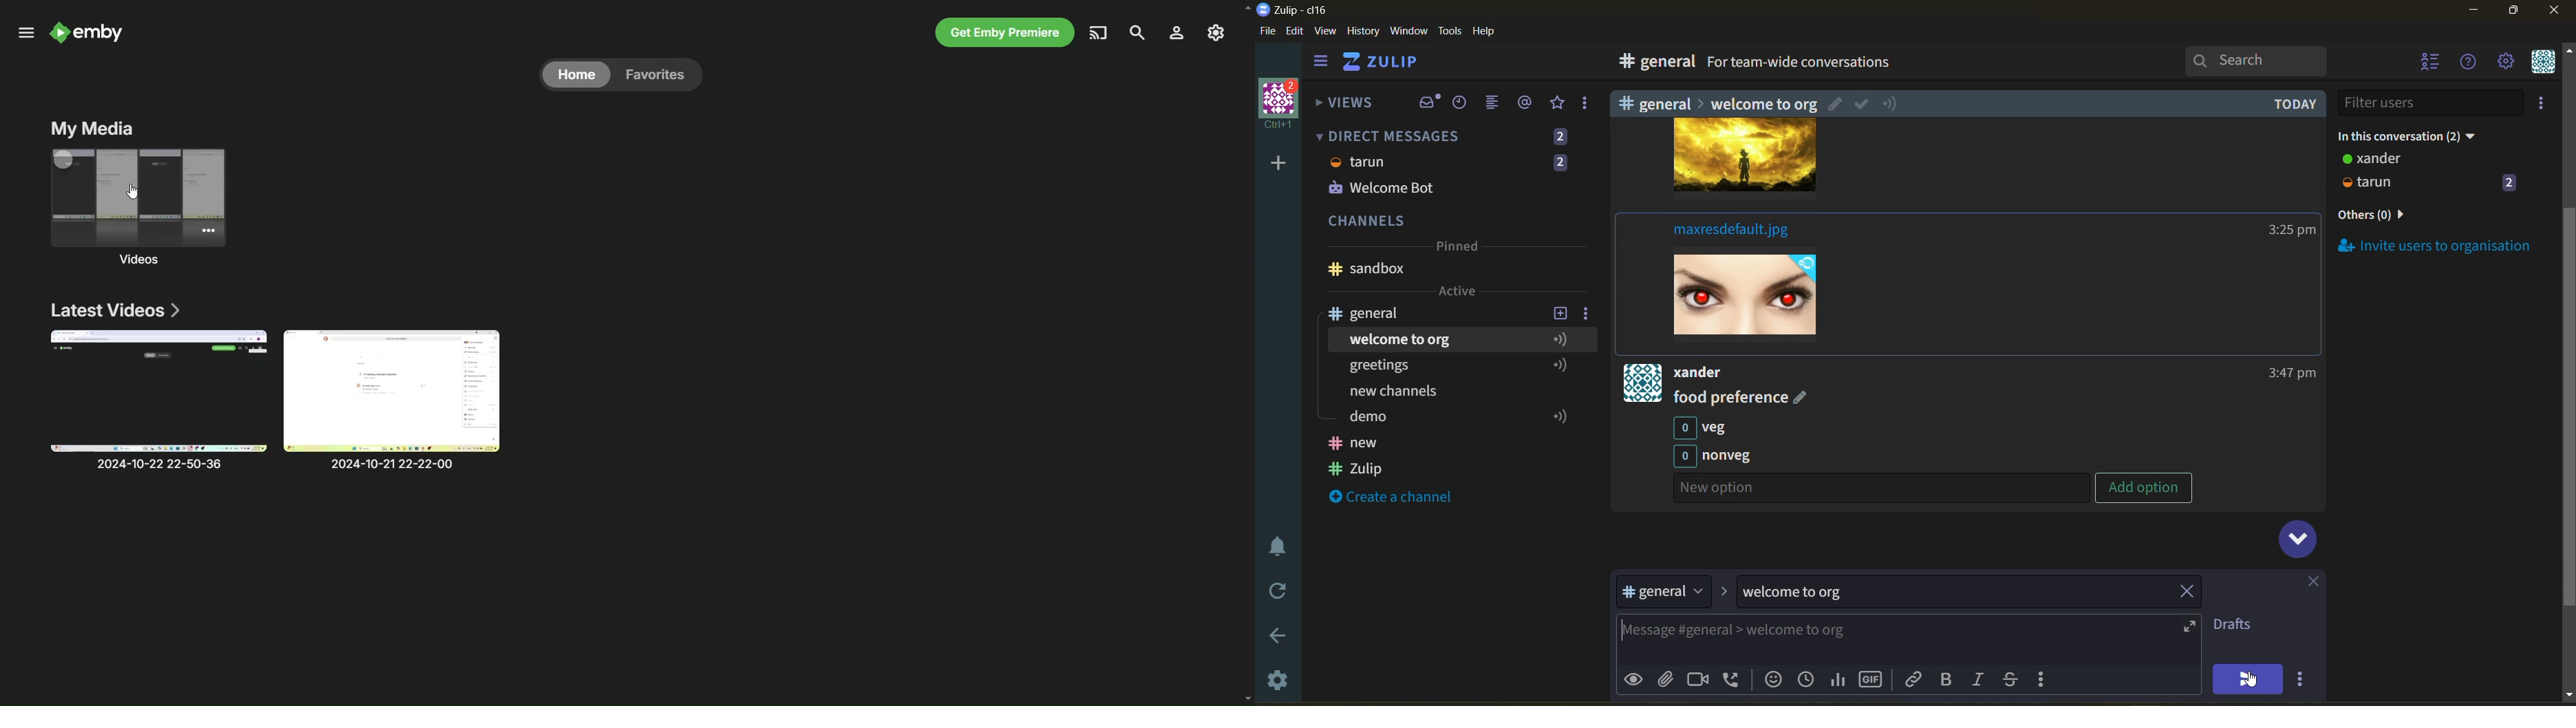 The width and height of the screenshot is (2576, 728). Describe the element at coordinates (2293, 104) in the screenshot. I see `` at that location.